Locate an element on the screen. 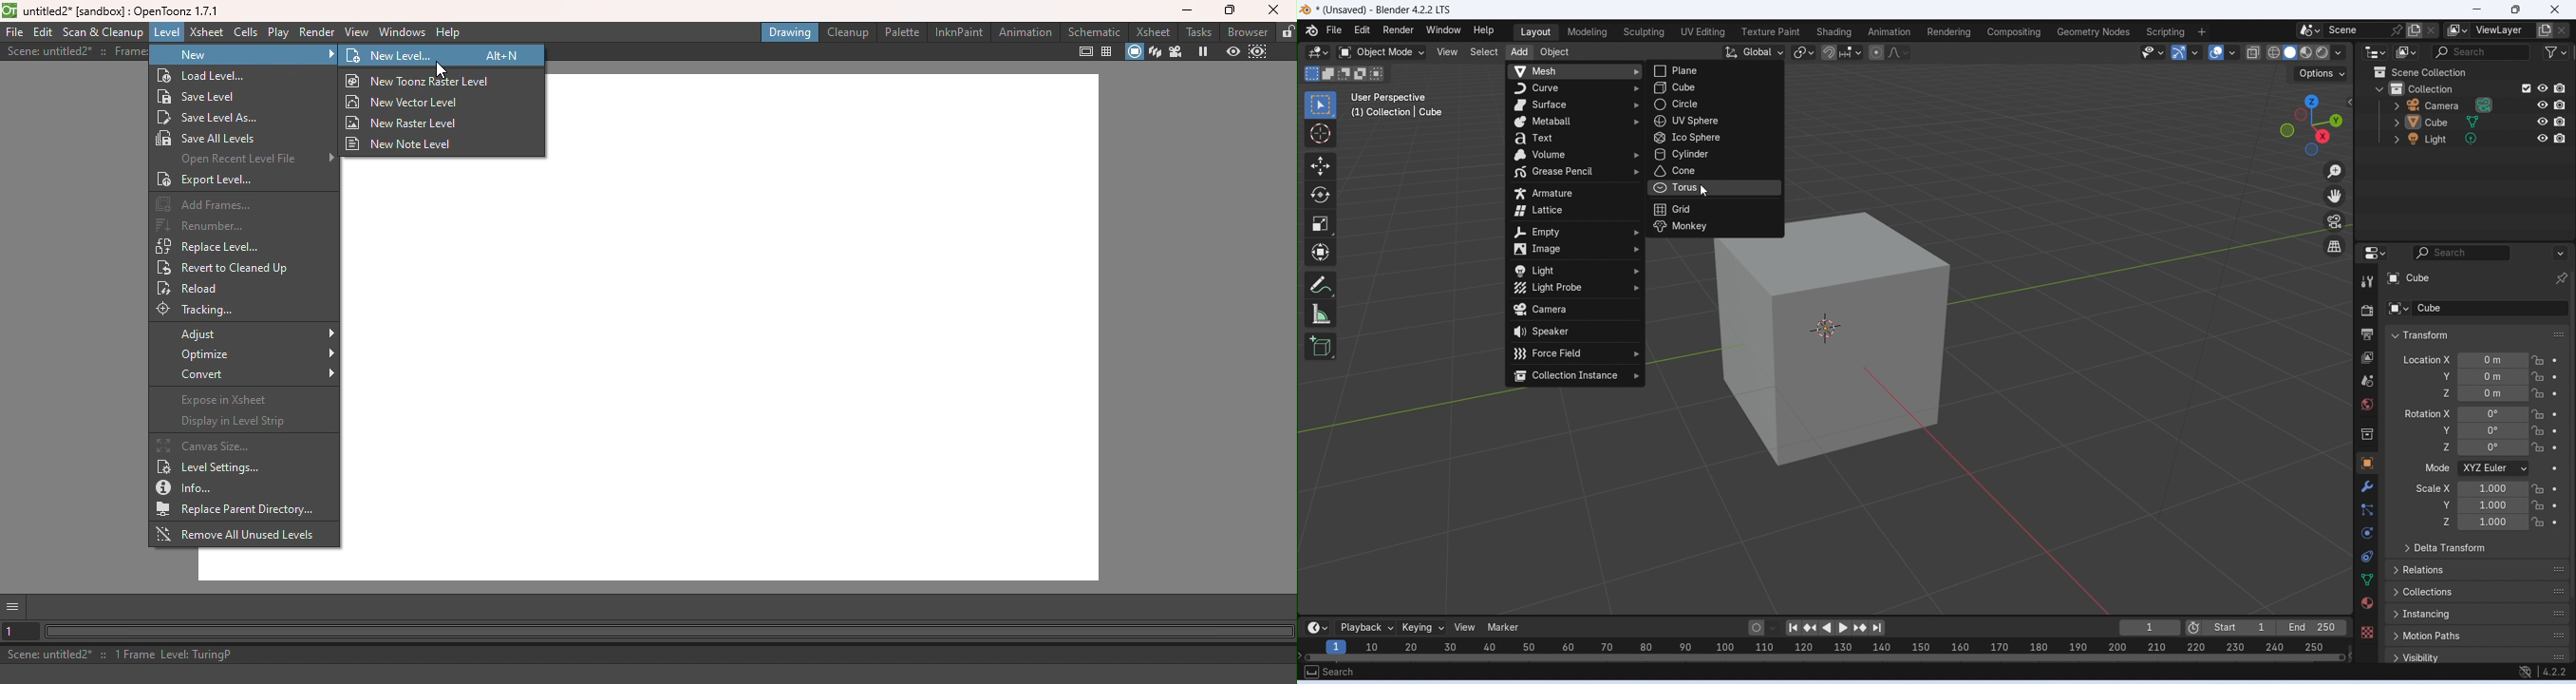  Z axis is located at coordinates (2510, 393).